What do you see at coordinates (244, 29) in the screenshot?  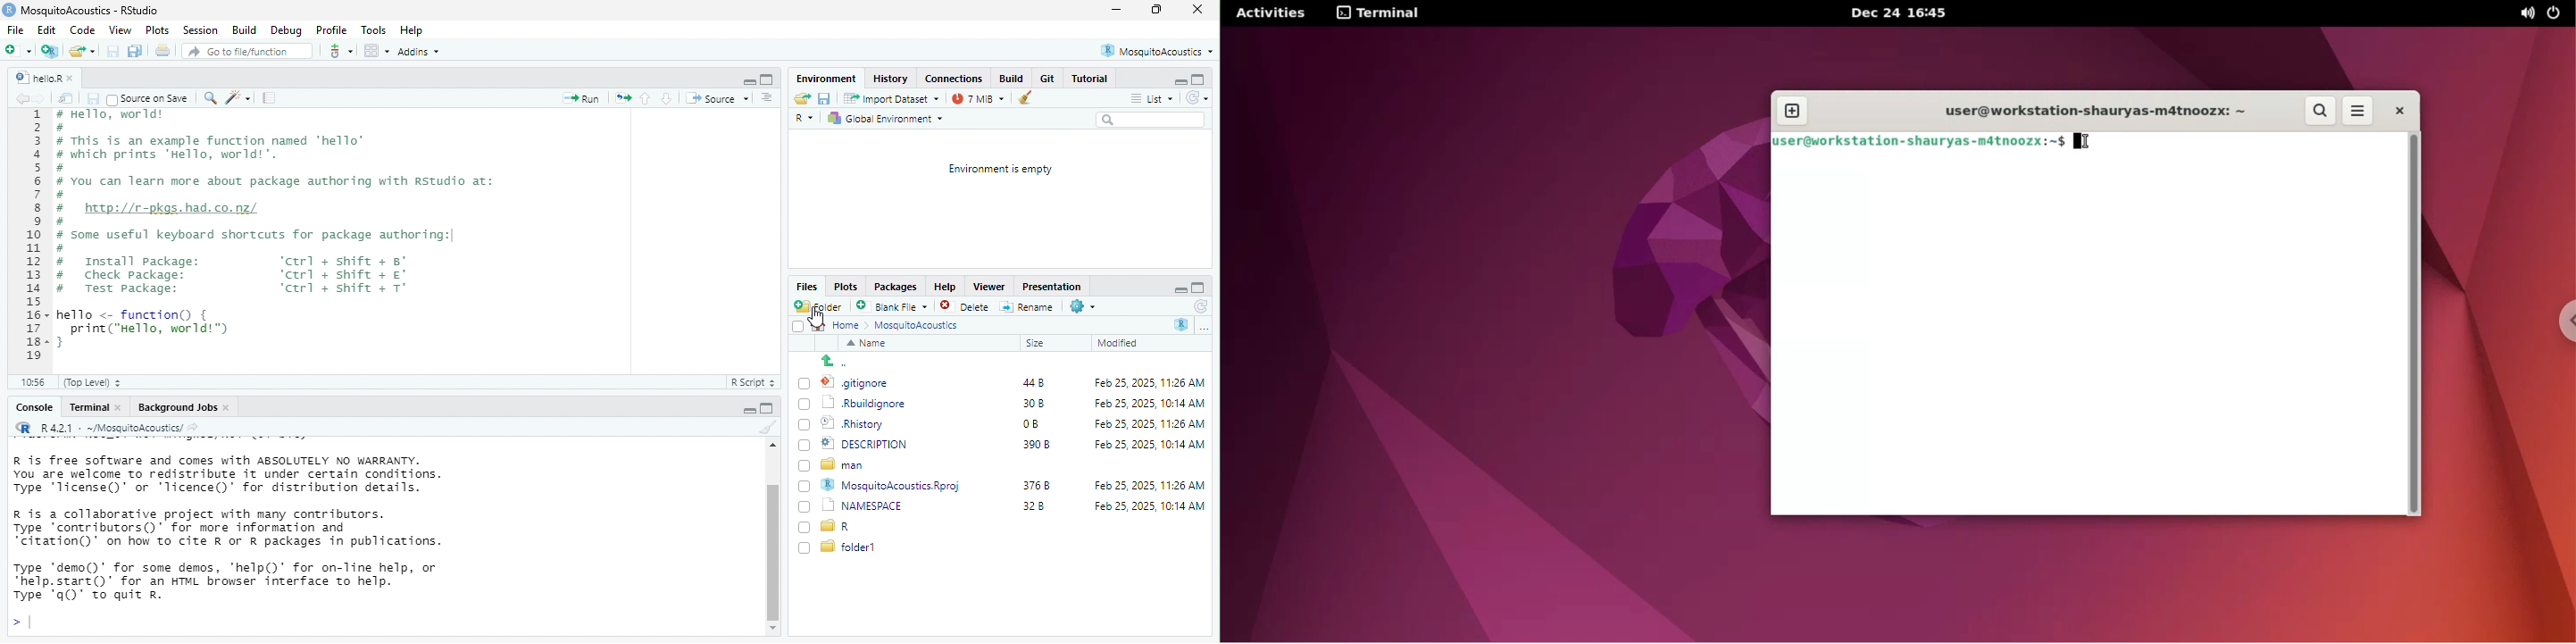 I see `Build` at bounding box center [244, 29].